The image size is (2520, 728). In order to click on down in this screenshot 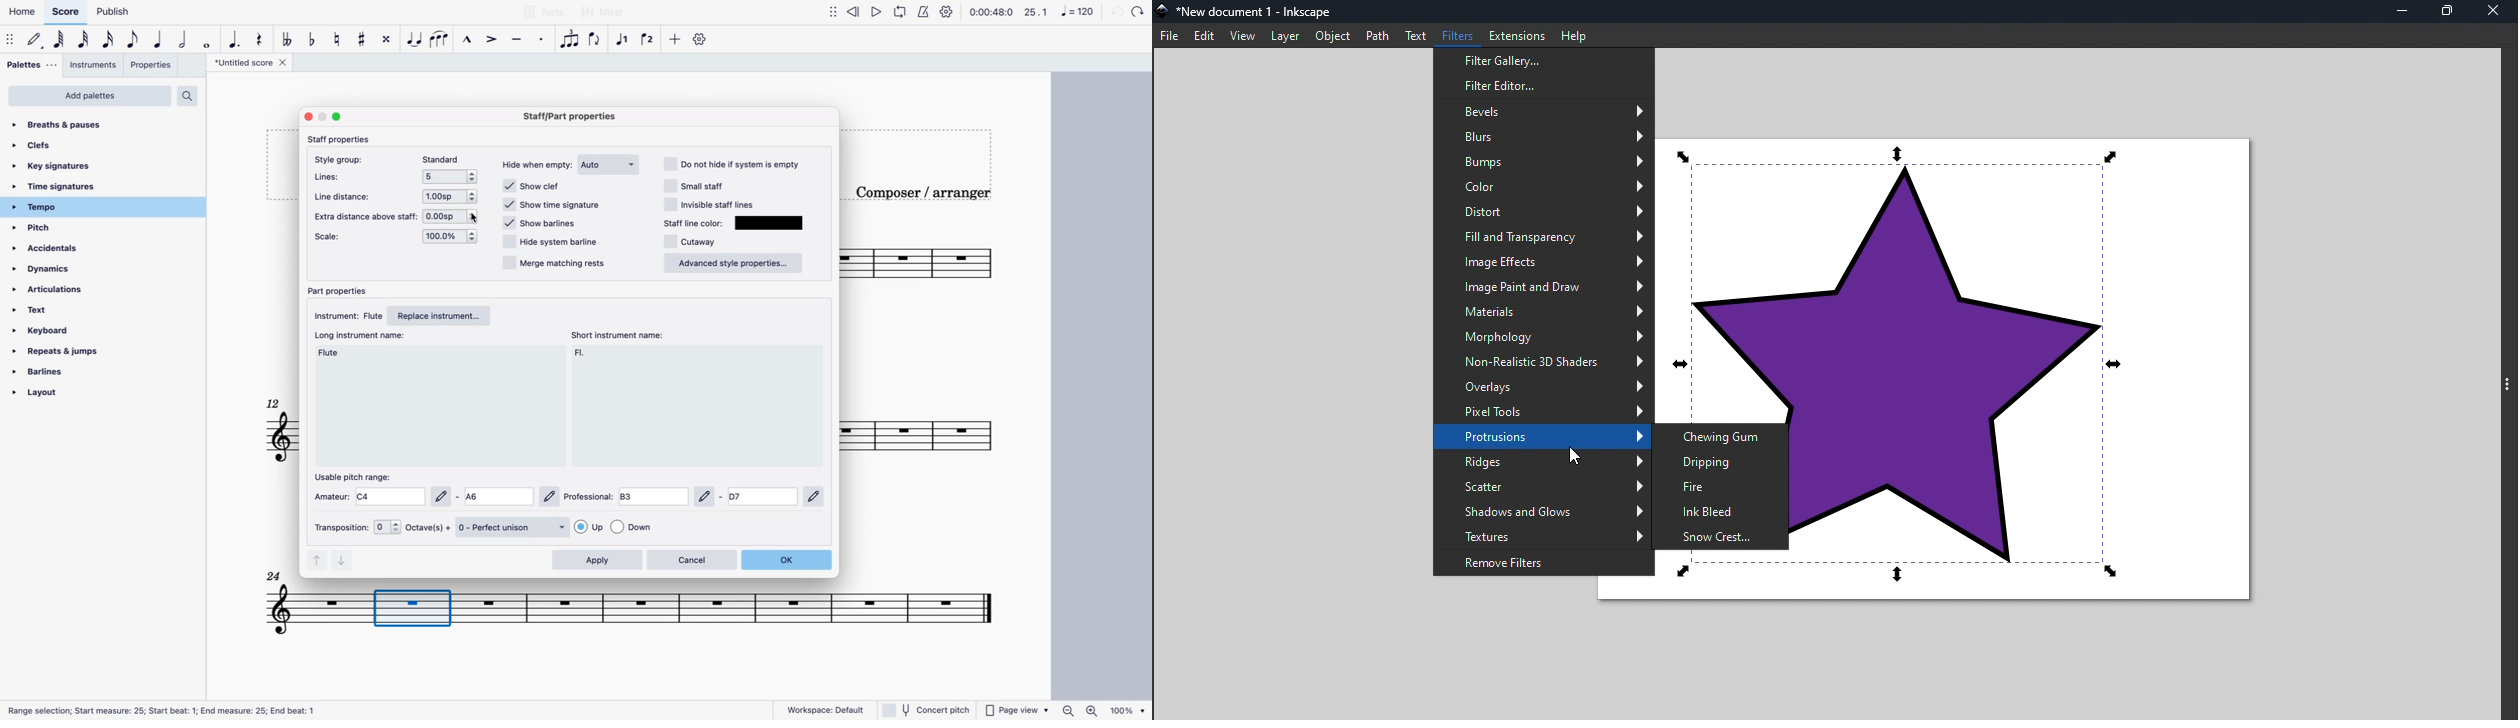, I will do `click(344, 560)`.